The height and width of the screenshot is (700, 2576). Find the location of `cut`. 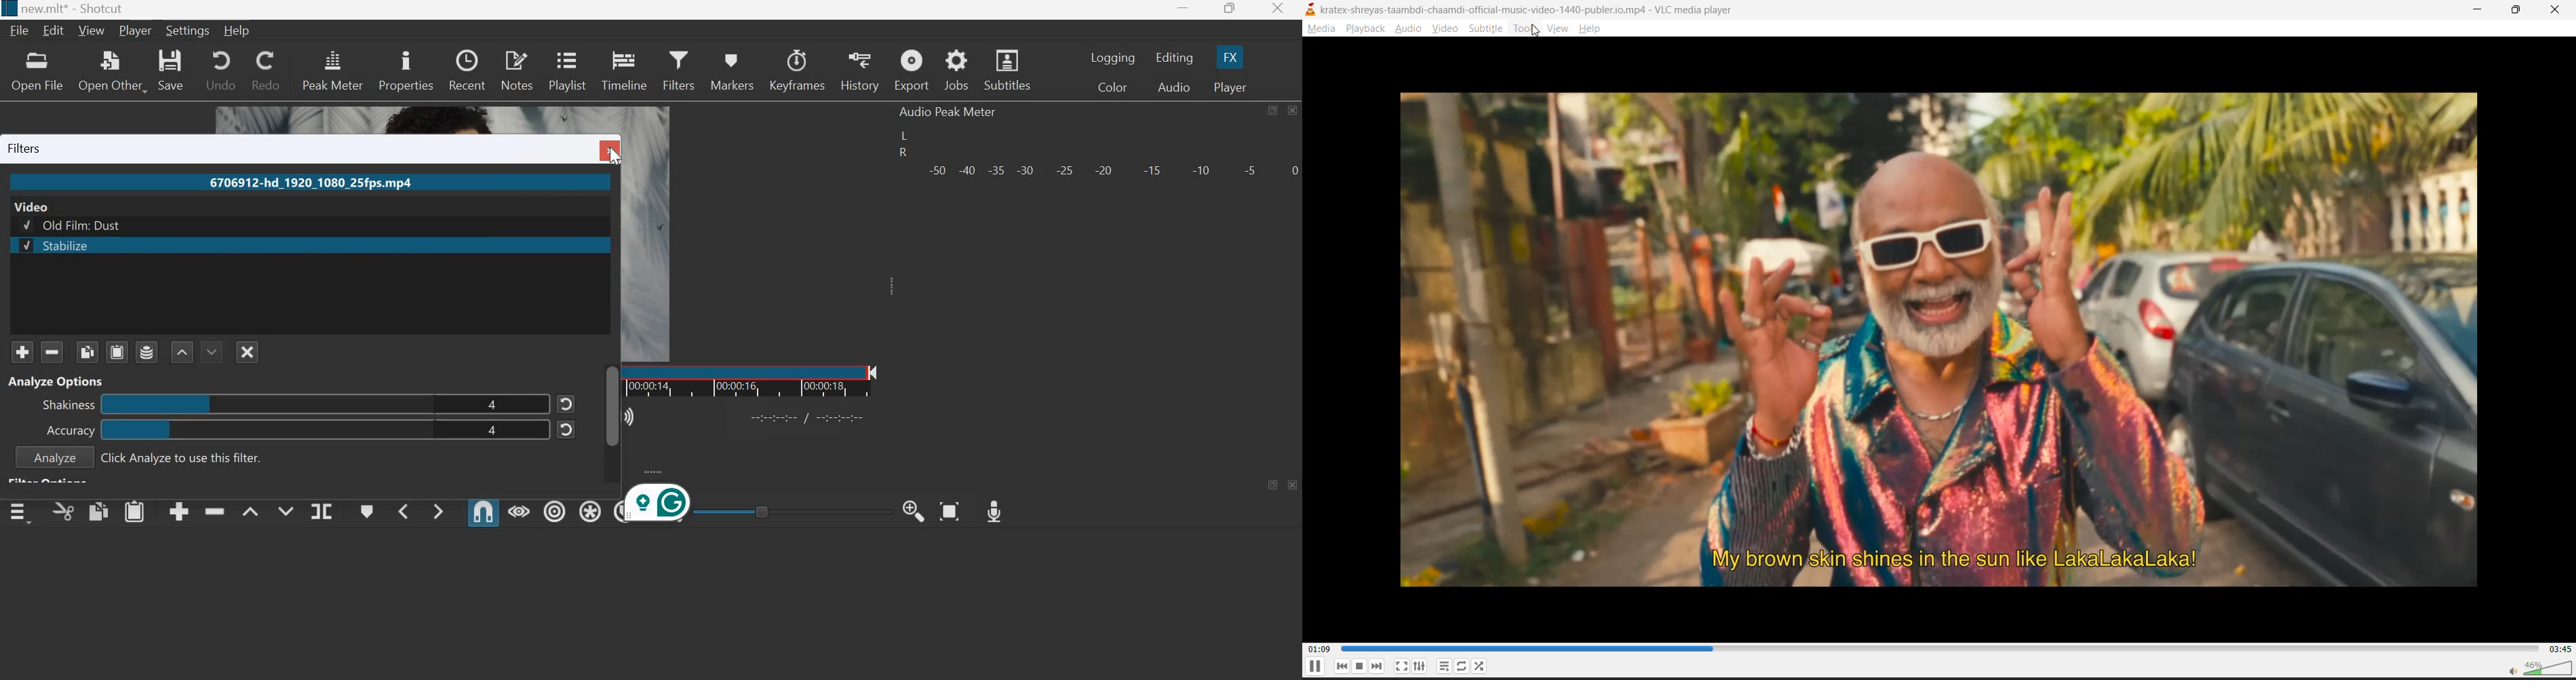

cut is located at coordinates (64, 511).